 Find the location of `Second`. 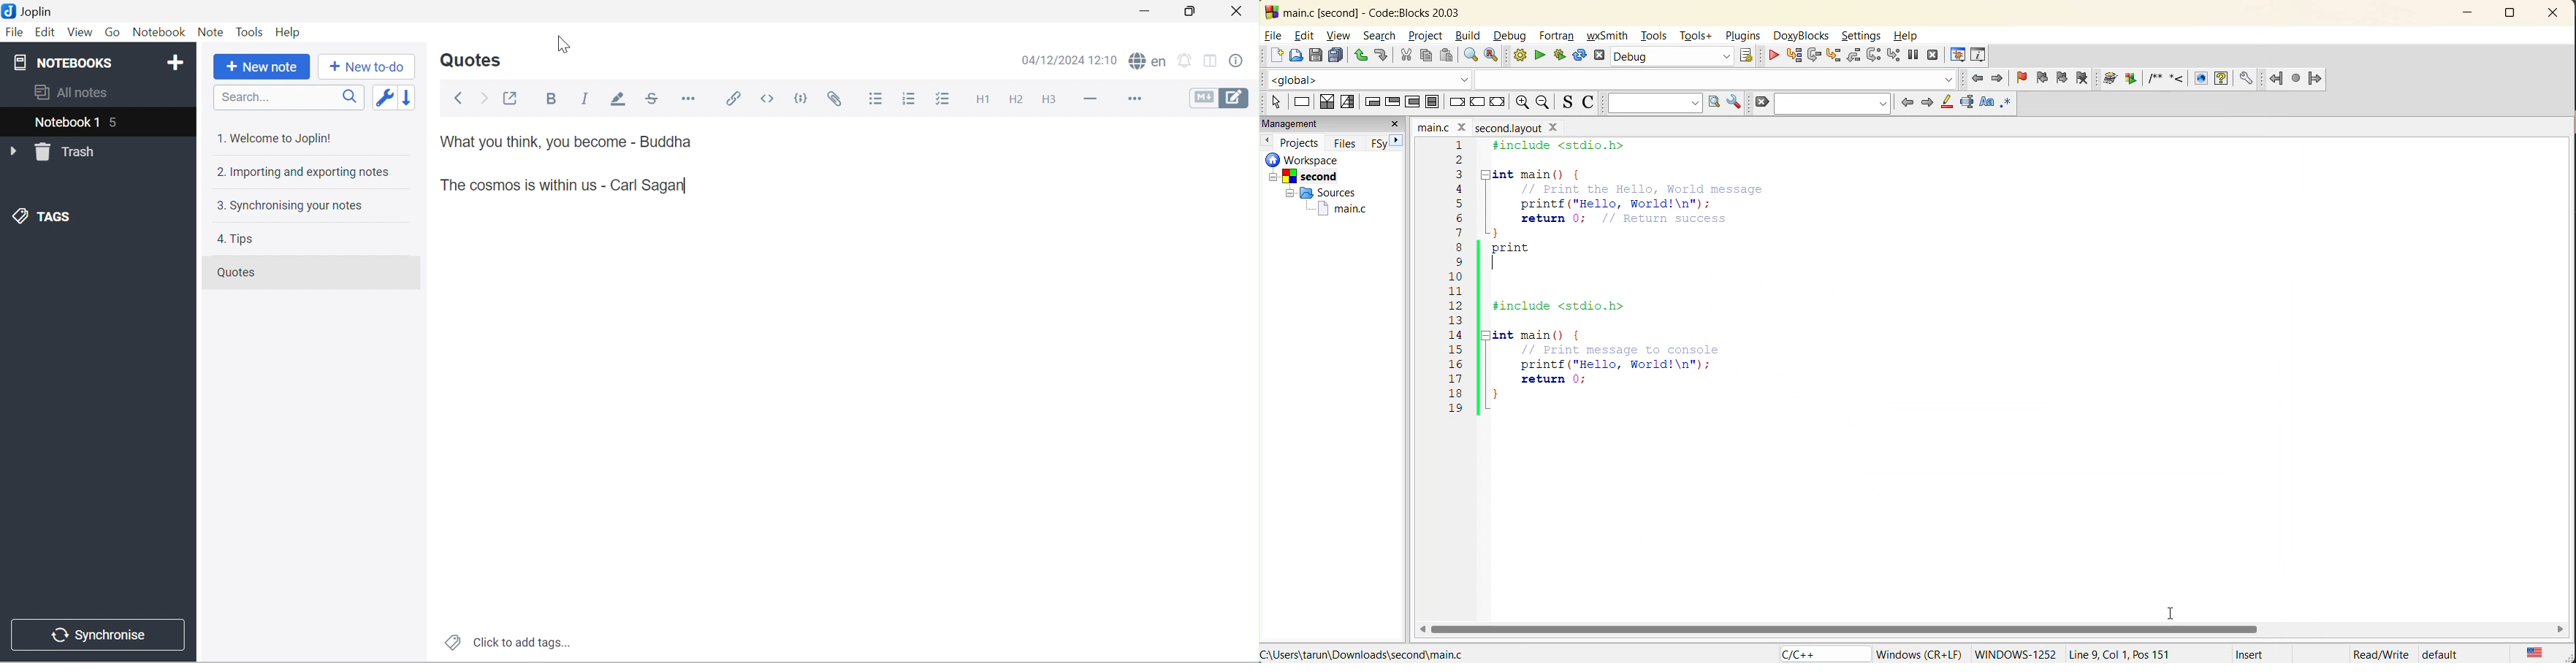

Second is located at coordinates (1316, 175).